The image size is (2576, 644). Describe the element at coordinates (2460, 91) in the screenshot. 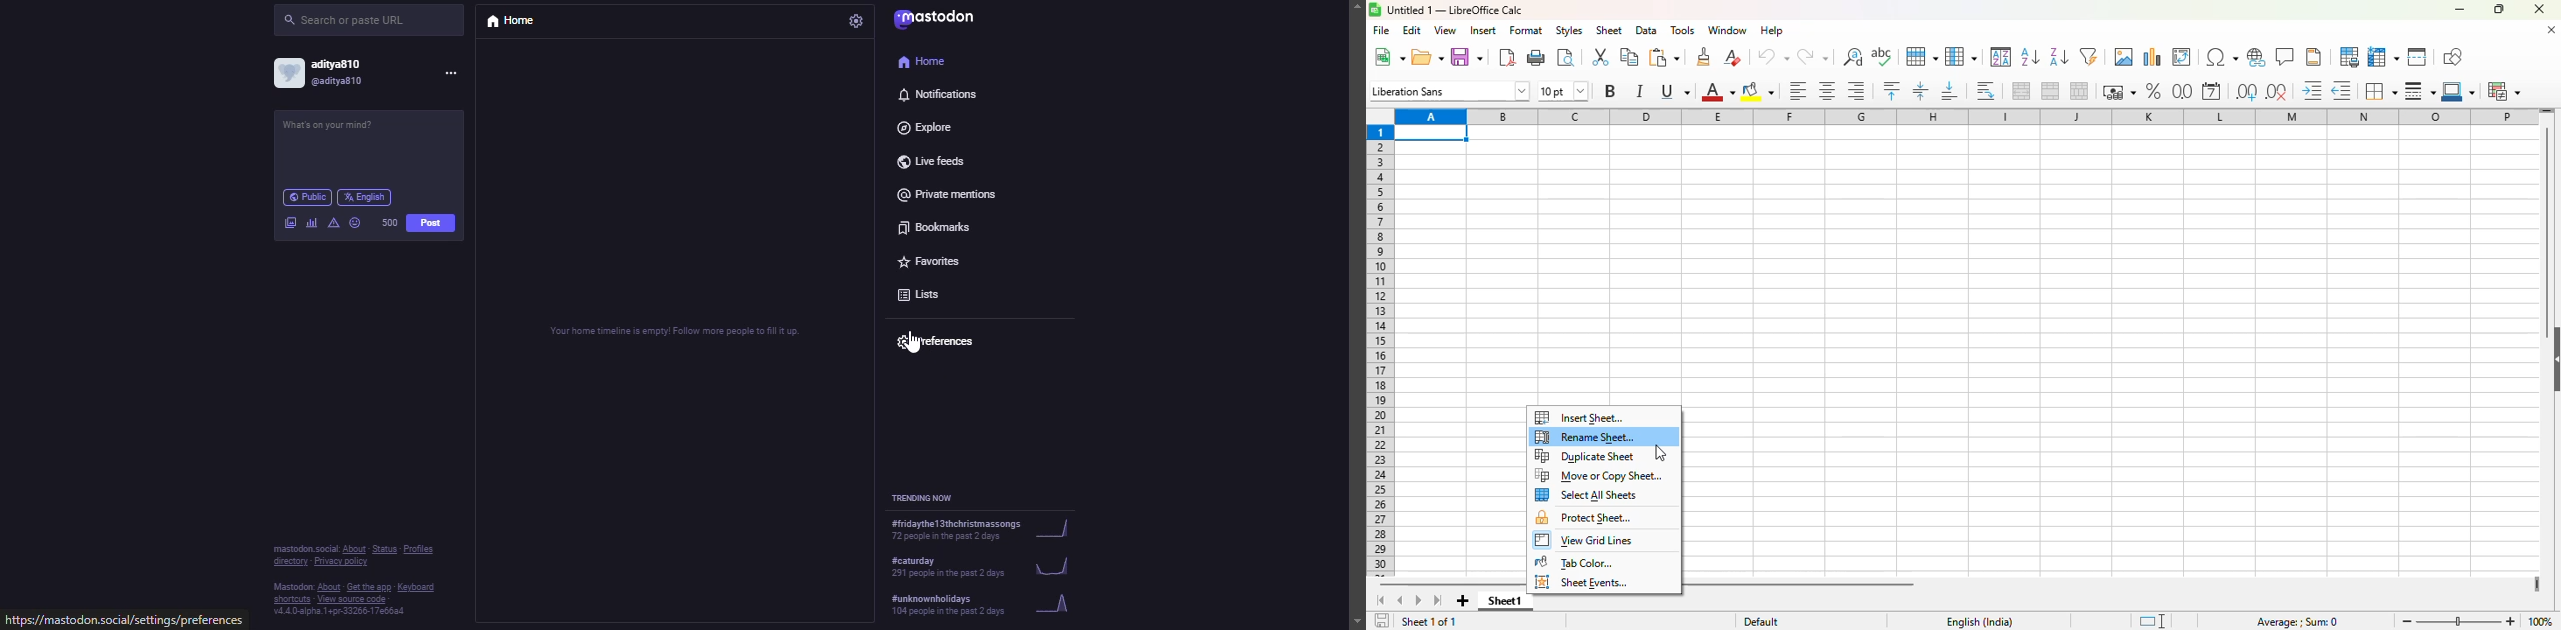

I see `border color` at that location.